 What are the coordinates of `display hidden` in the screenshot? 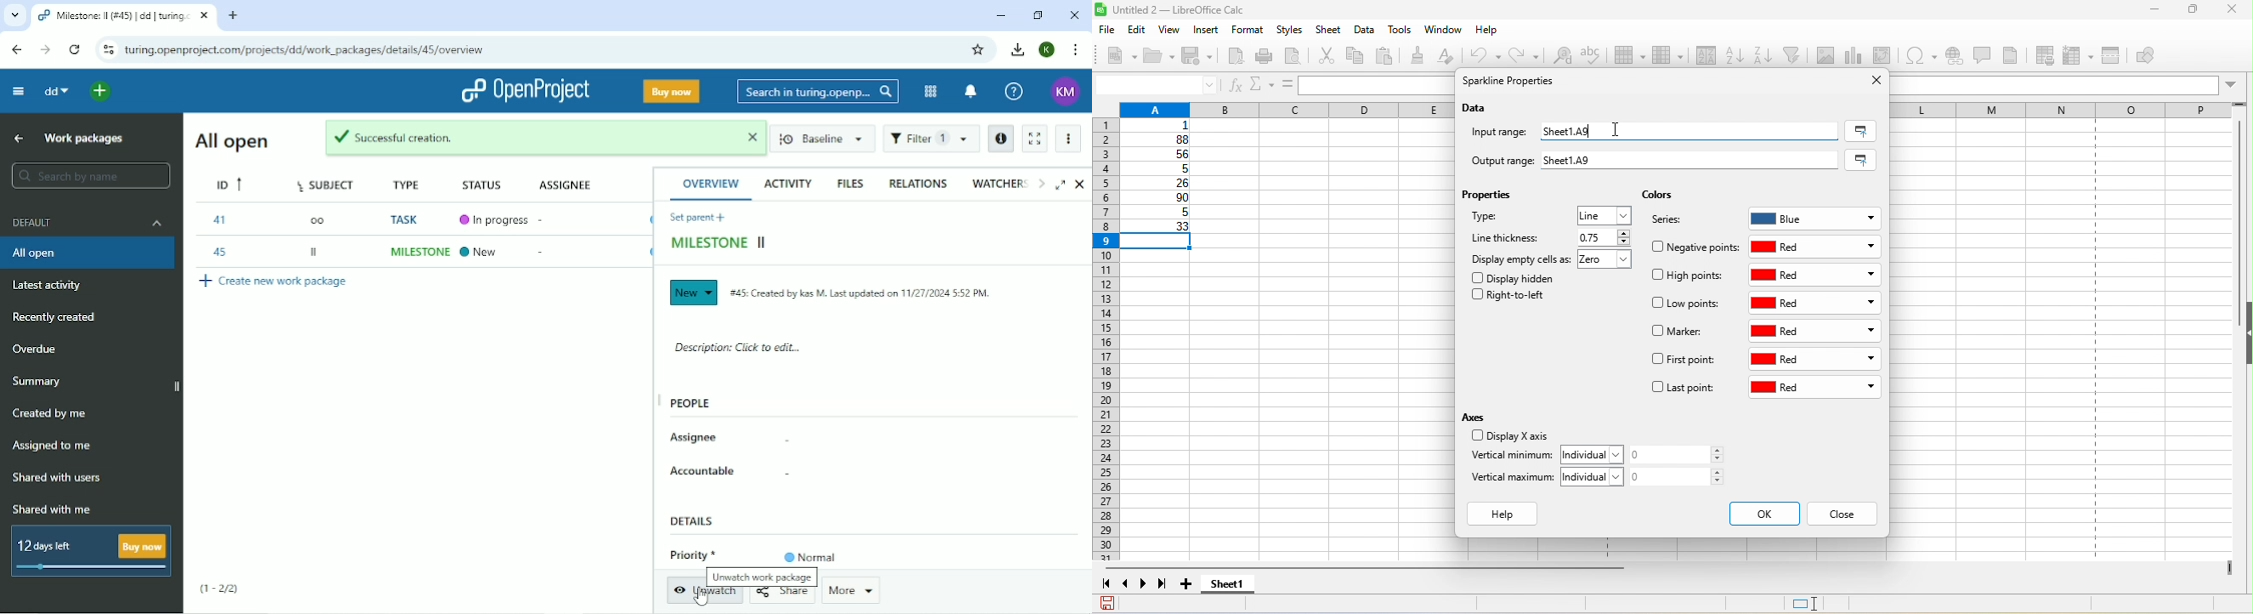 It's located at (1517, 277).